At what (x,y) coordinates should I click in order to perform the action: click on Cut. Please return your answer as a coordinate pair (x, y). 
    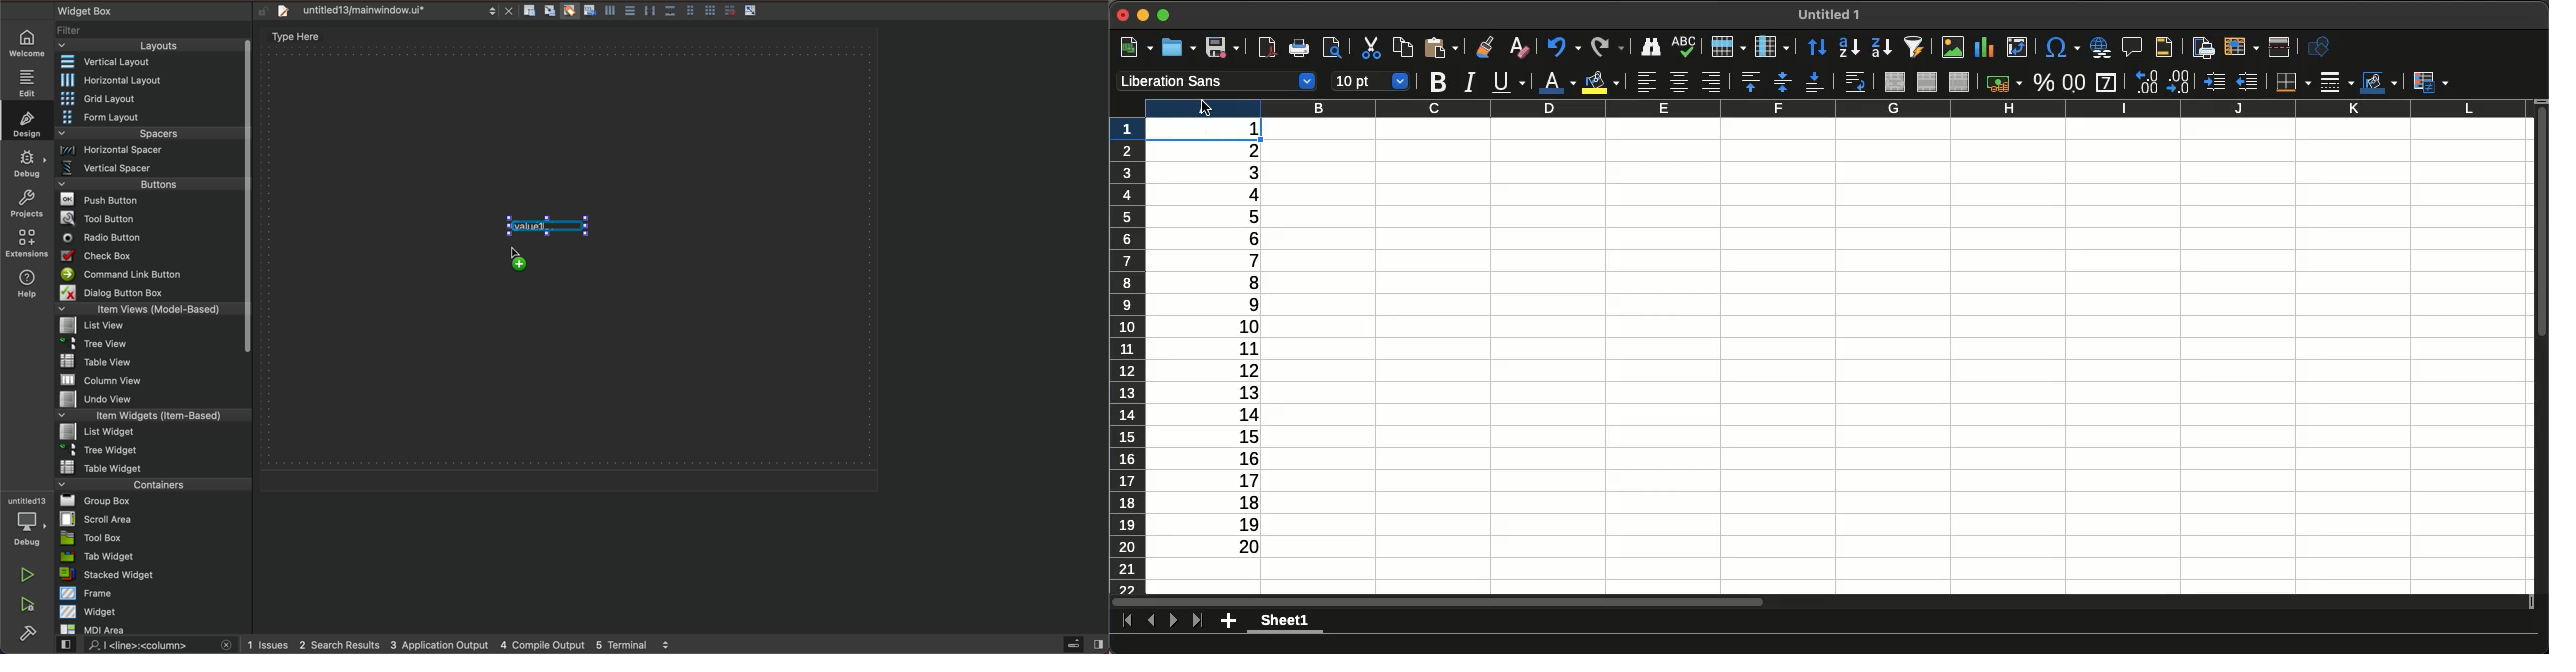
    Looking at the image, I should click on (1370, 49).